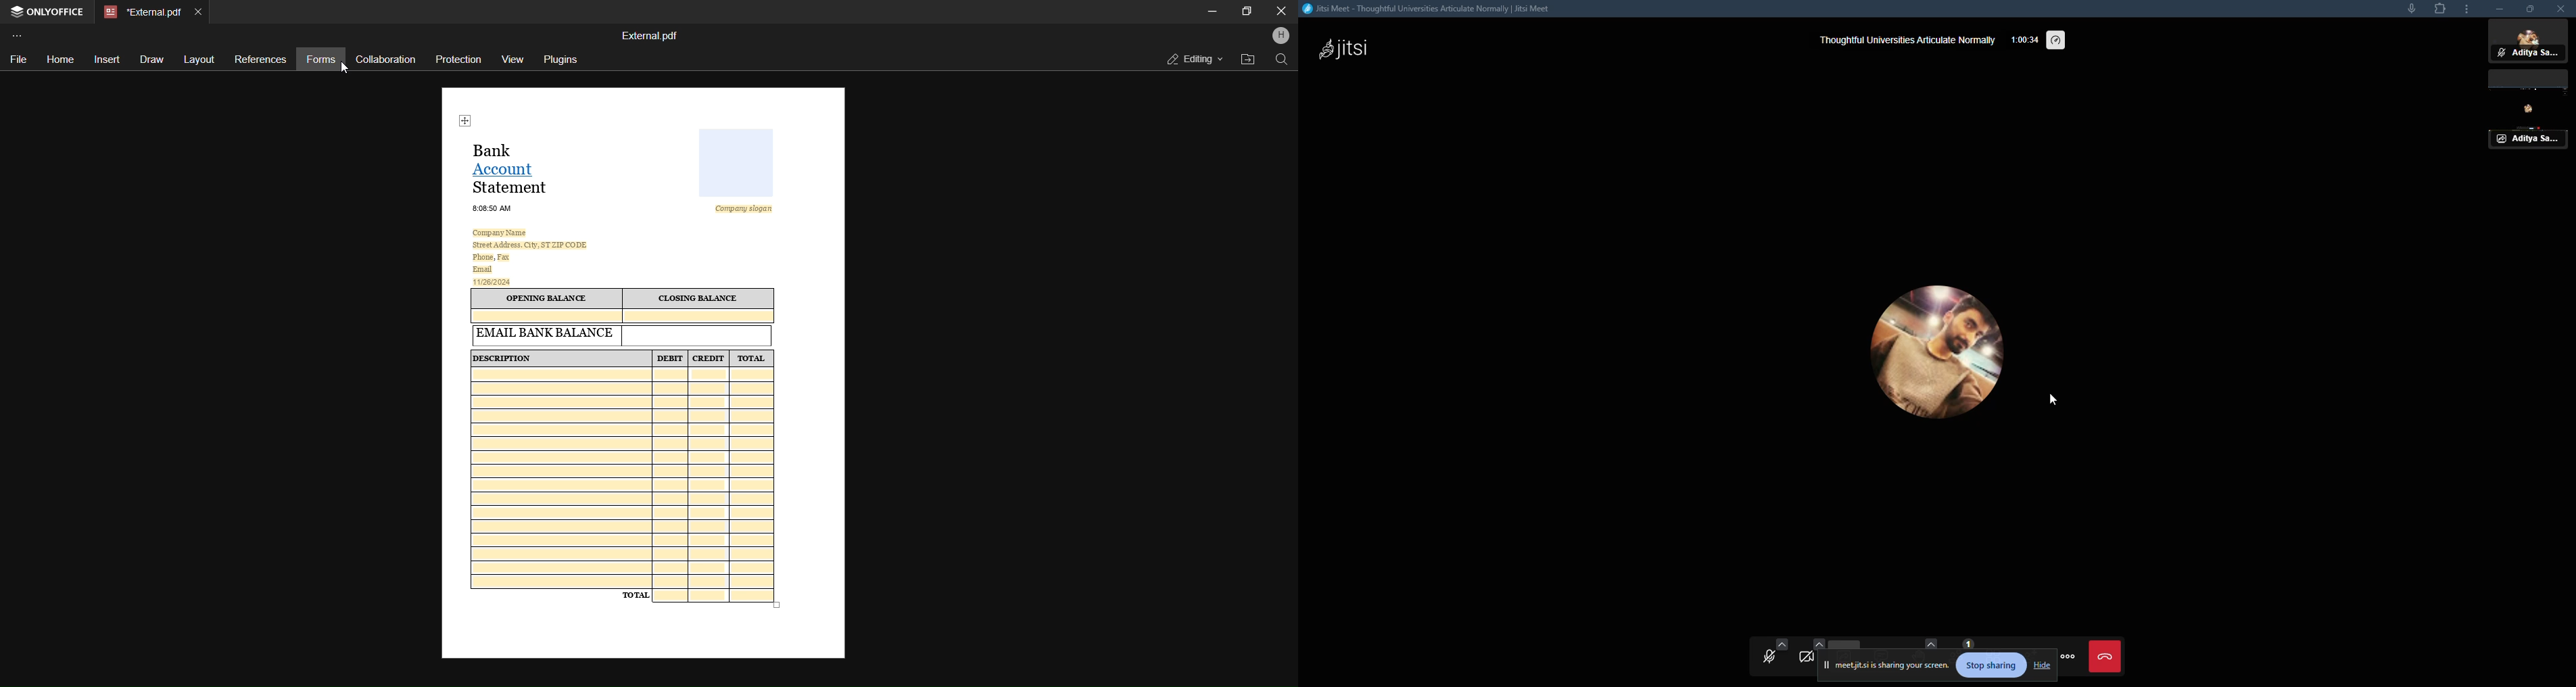 This screenshot has height=700, width=2576. What do you see at coordinates (2051, 402) in the screenshot?
I see `cursor` at bounding box center [2051, 402].